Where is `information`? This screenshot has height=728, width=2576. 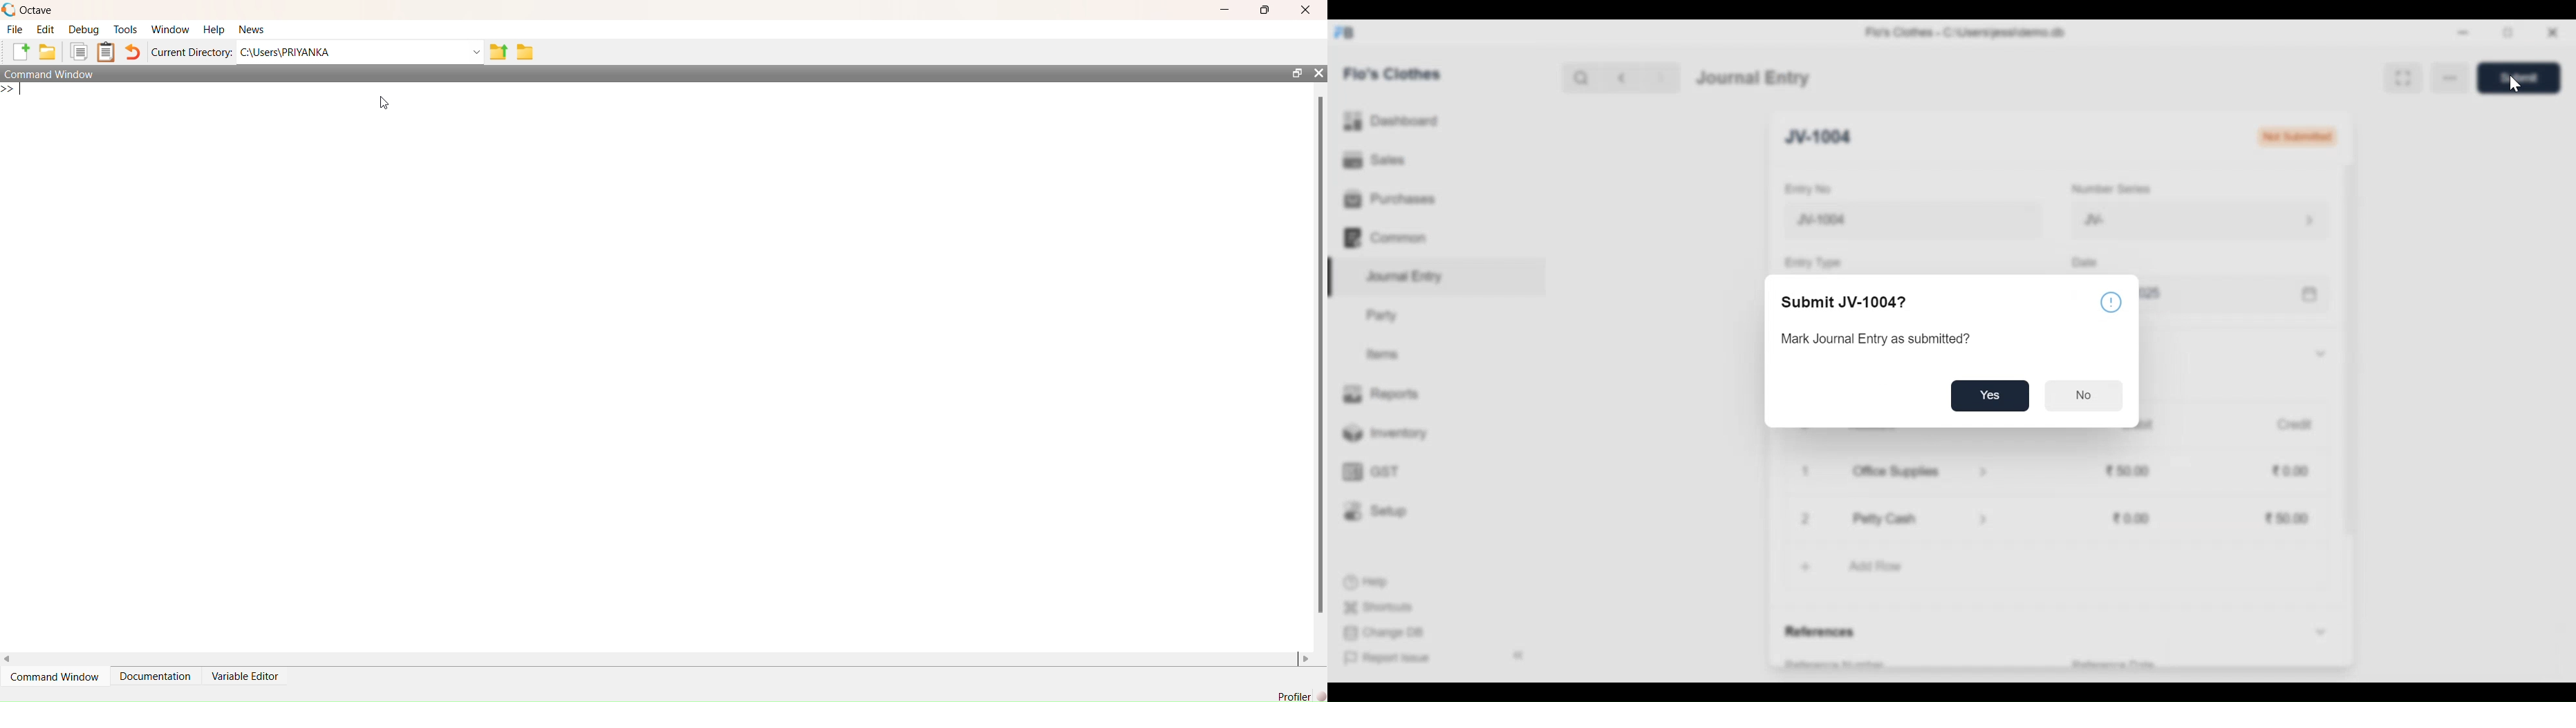
information is located at coordinates (2110, 300).